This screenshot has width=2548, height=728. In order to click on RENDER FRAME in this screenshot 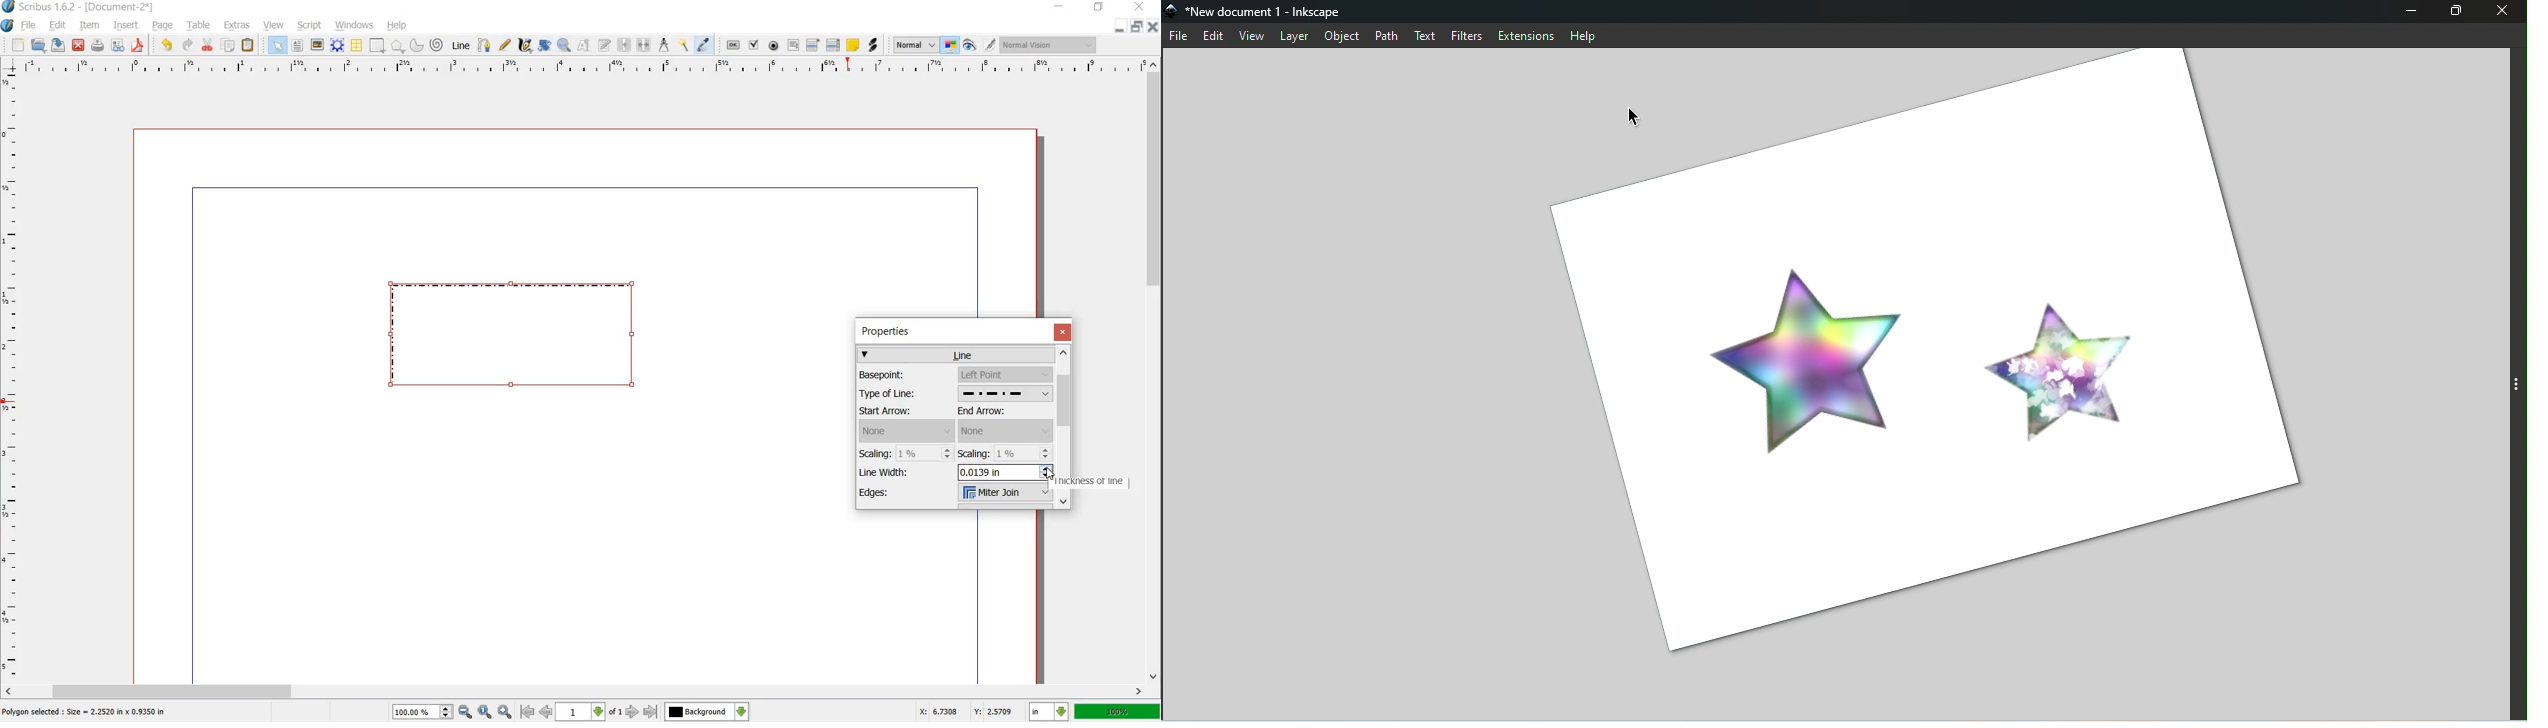, I will do `click(337, 46)`.